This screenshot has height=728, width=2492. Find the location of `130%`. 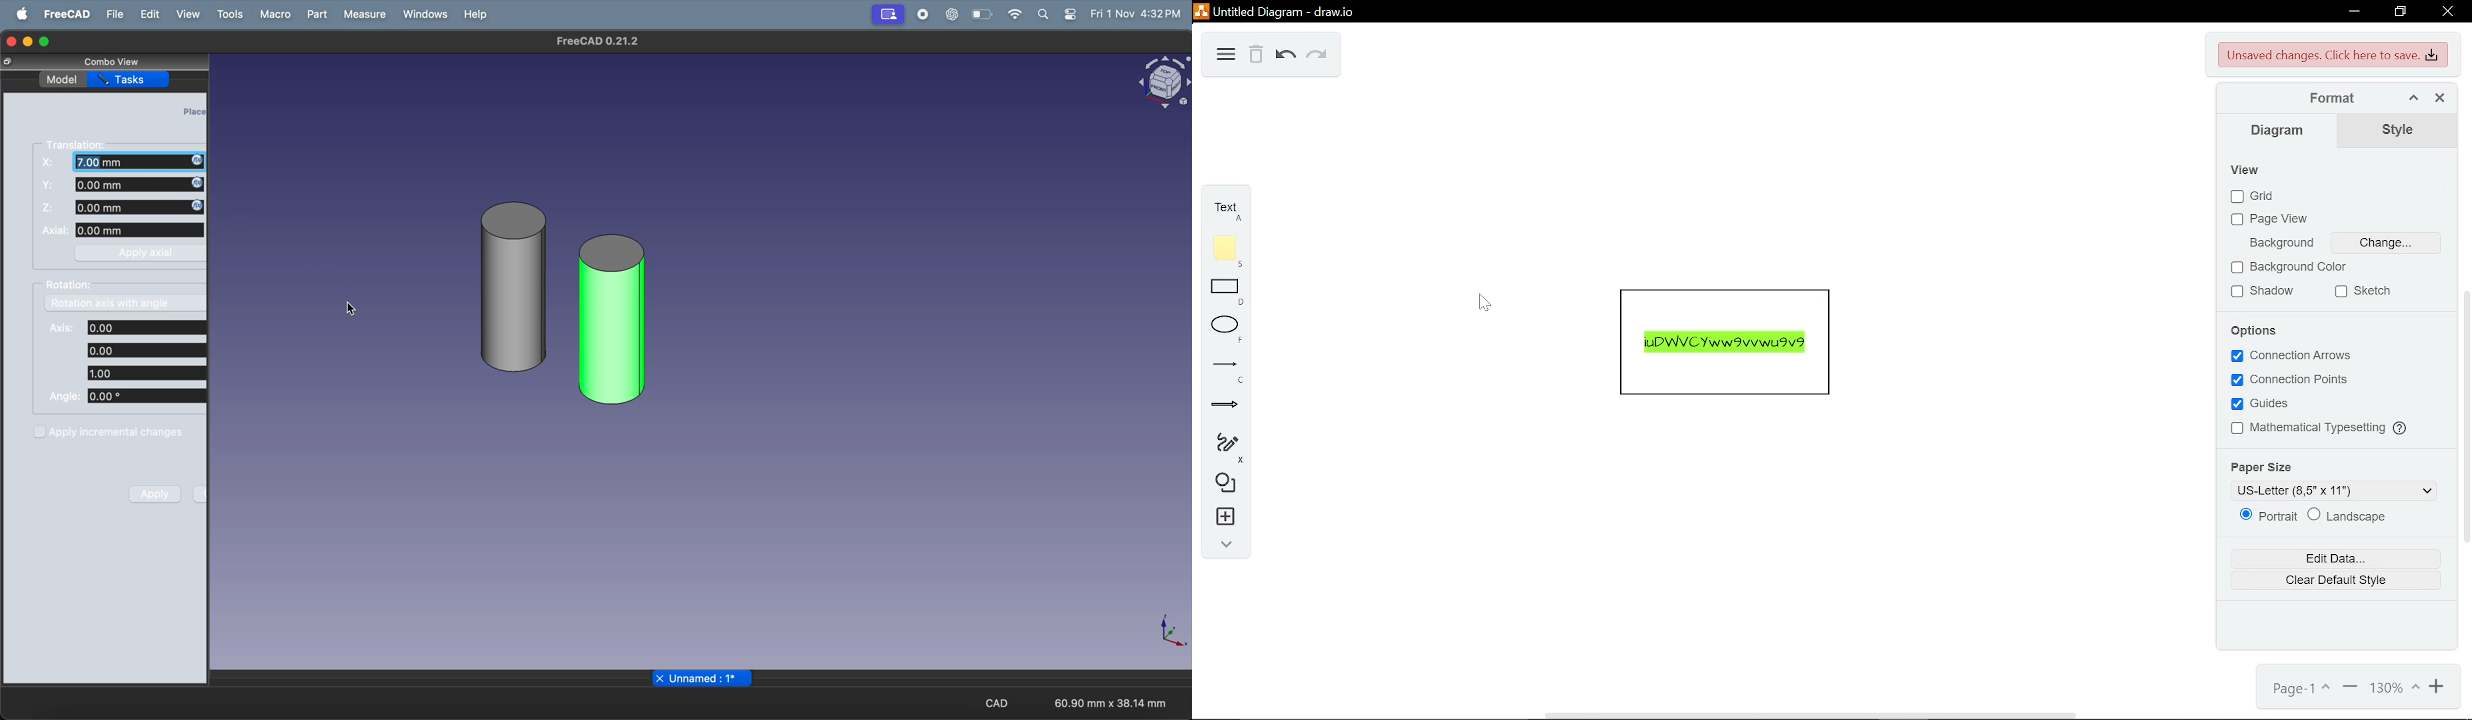

130% is located at coordinates (2391, 690).